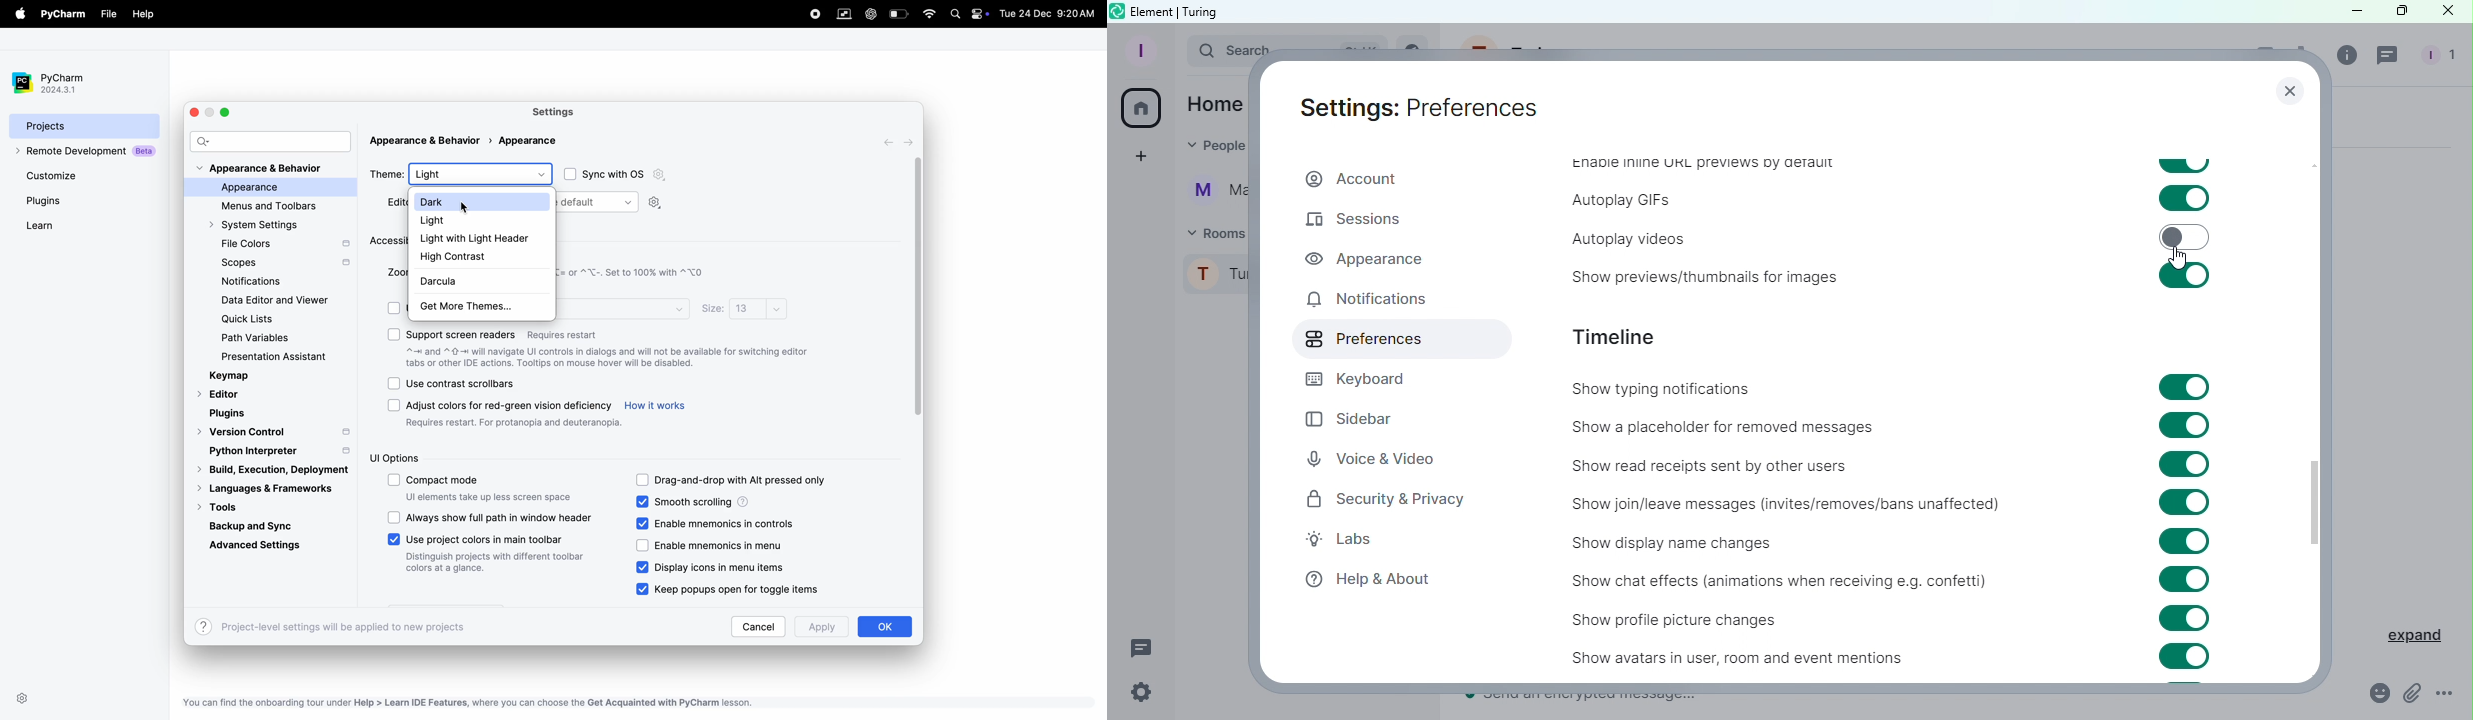 The height and width of the screenshot is (728, 2492). Describe the element at coordinates (85, 125) in the screenshot. I see `projects` at that location.